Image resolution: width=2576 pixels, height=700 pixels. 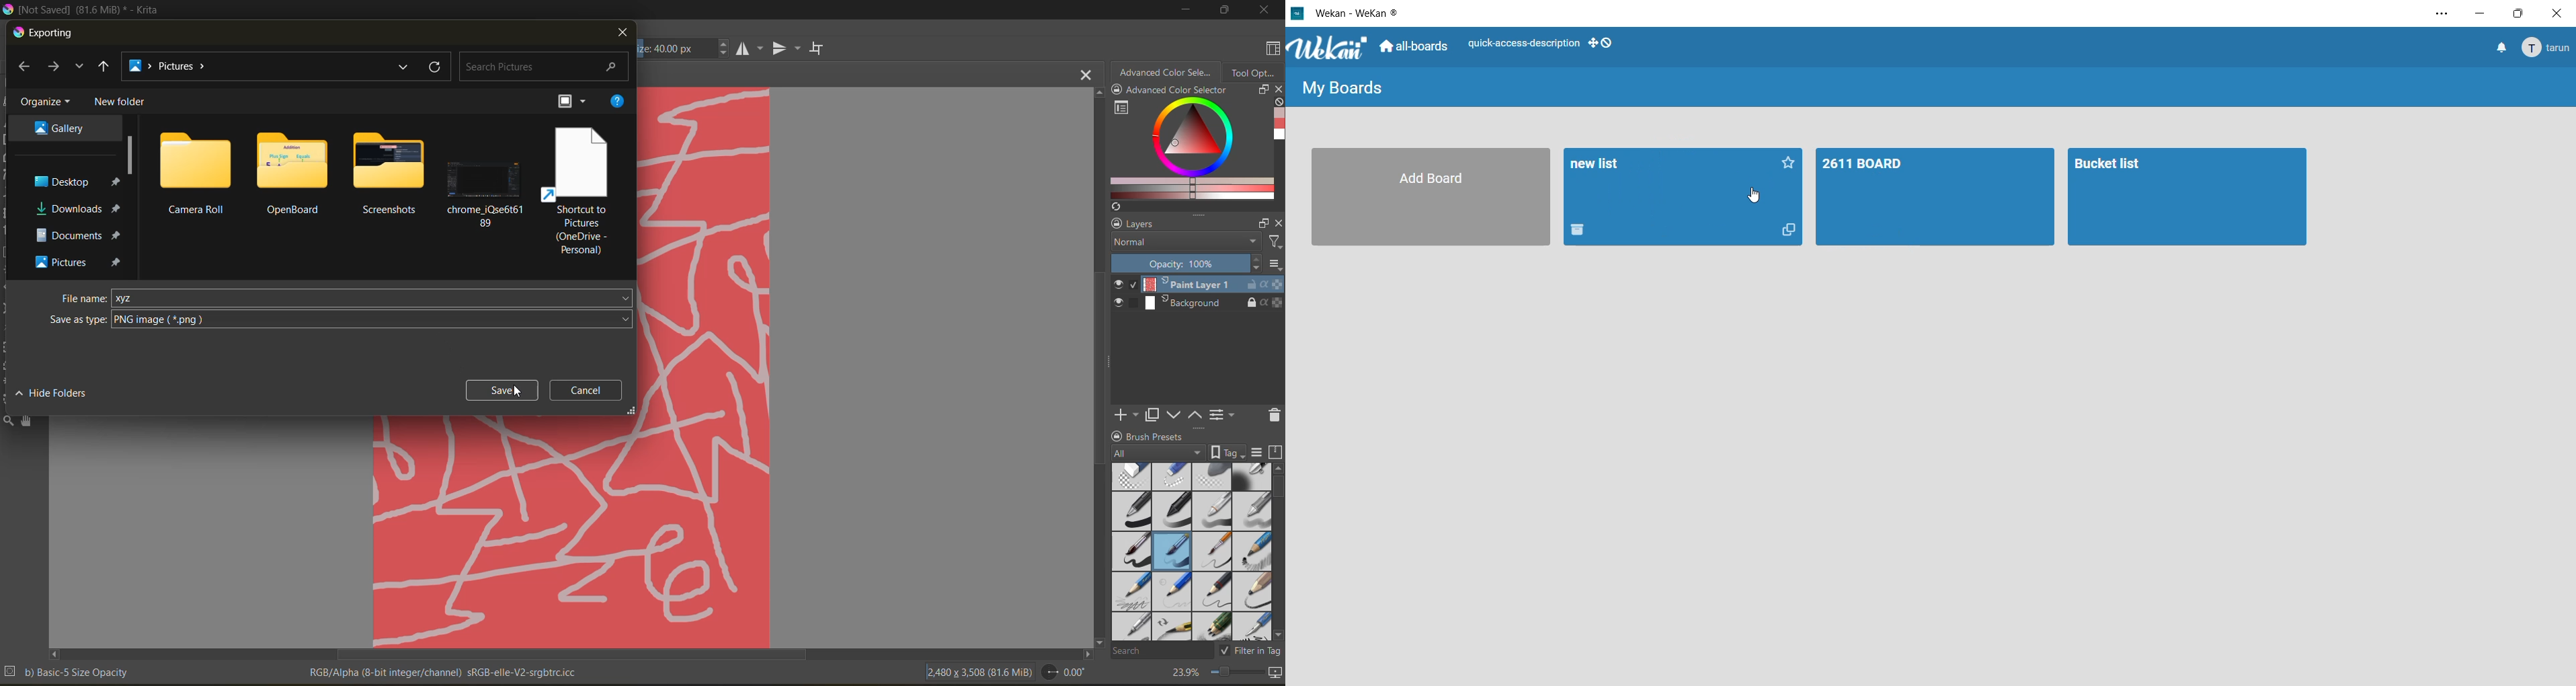 I want to click on maximize, so click(x=1221, y=9).